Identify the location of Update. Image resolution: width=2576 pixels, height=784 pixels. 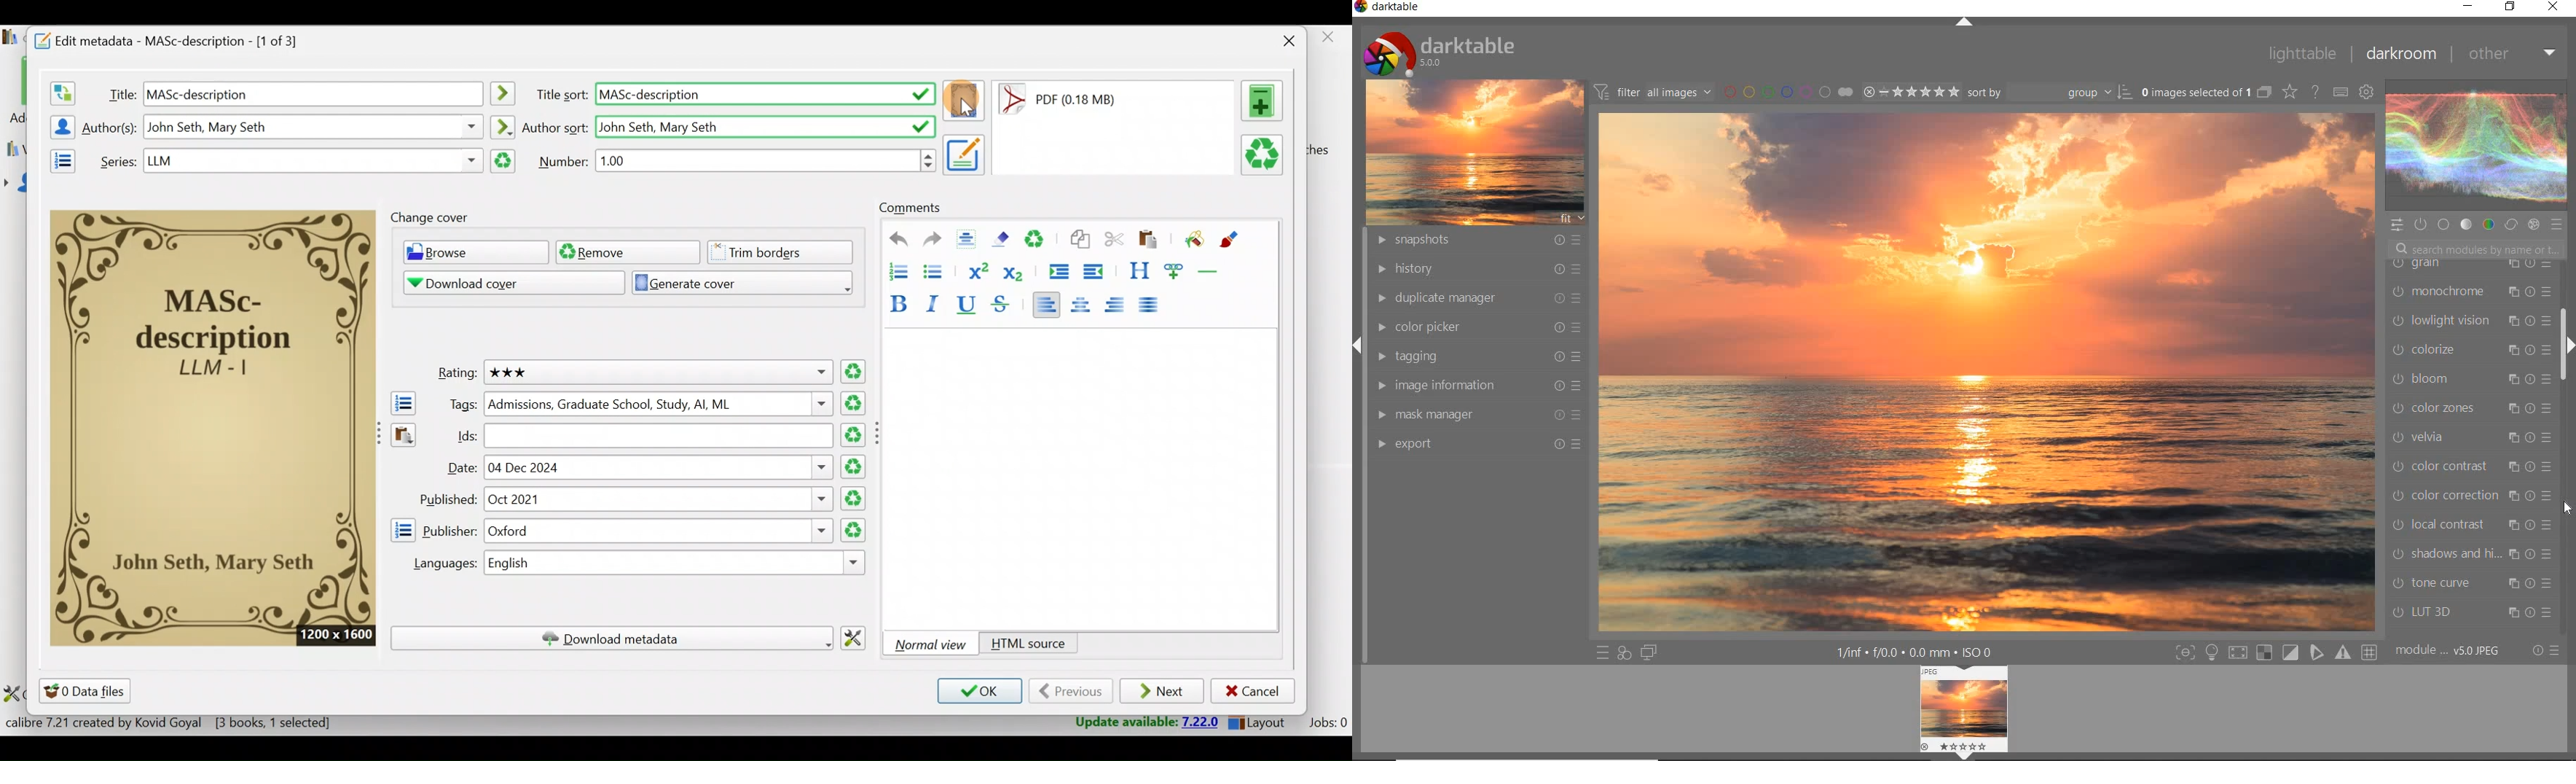
(1142, 723).